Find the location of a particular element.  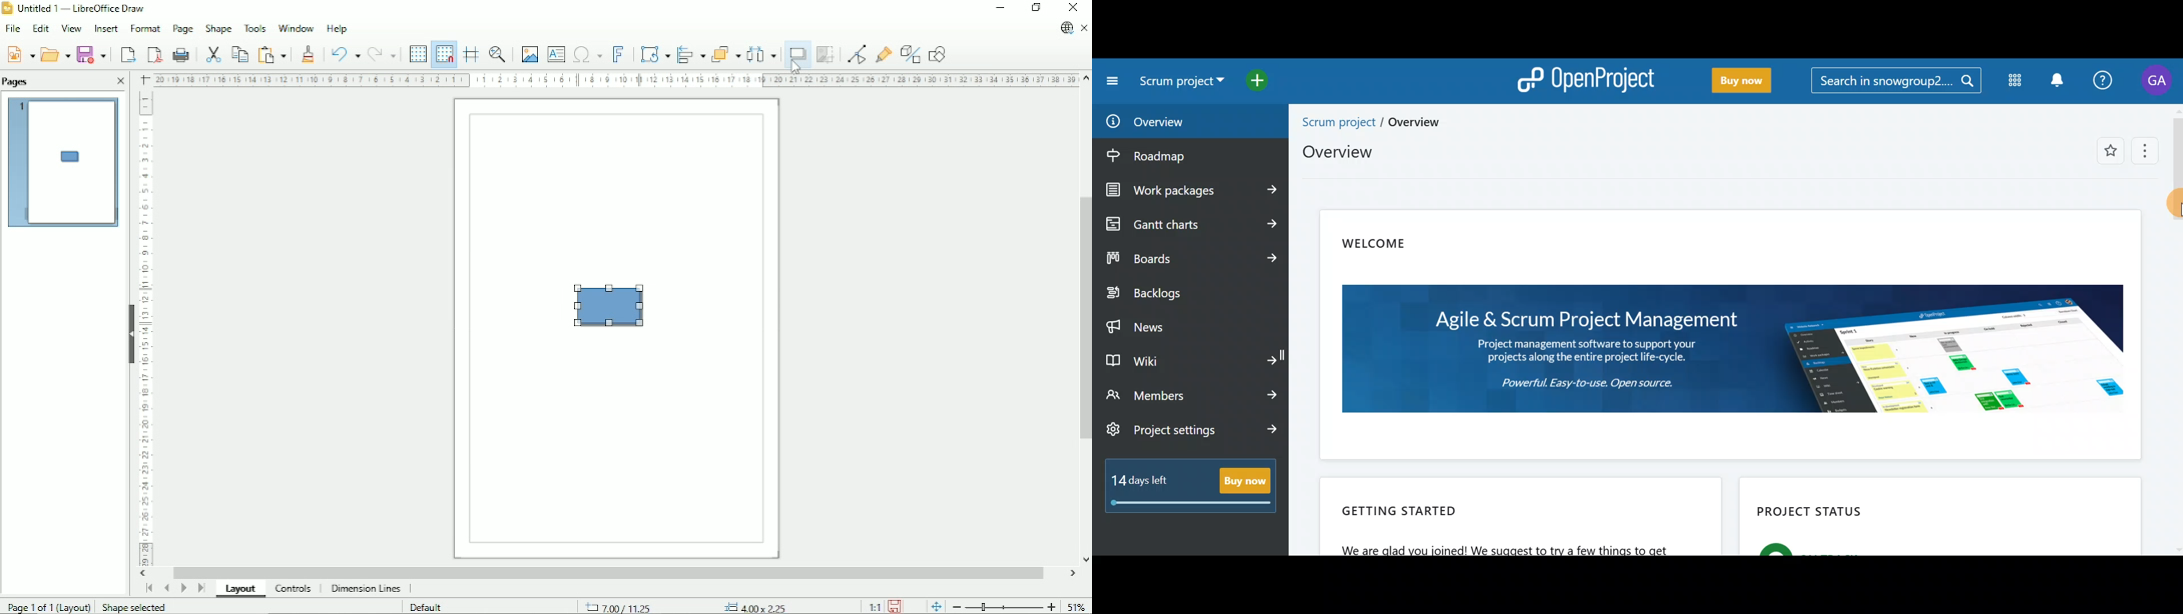

Cursor is located at coordinates (796, 68).